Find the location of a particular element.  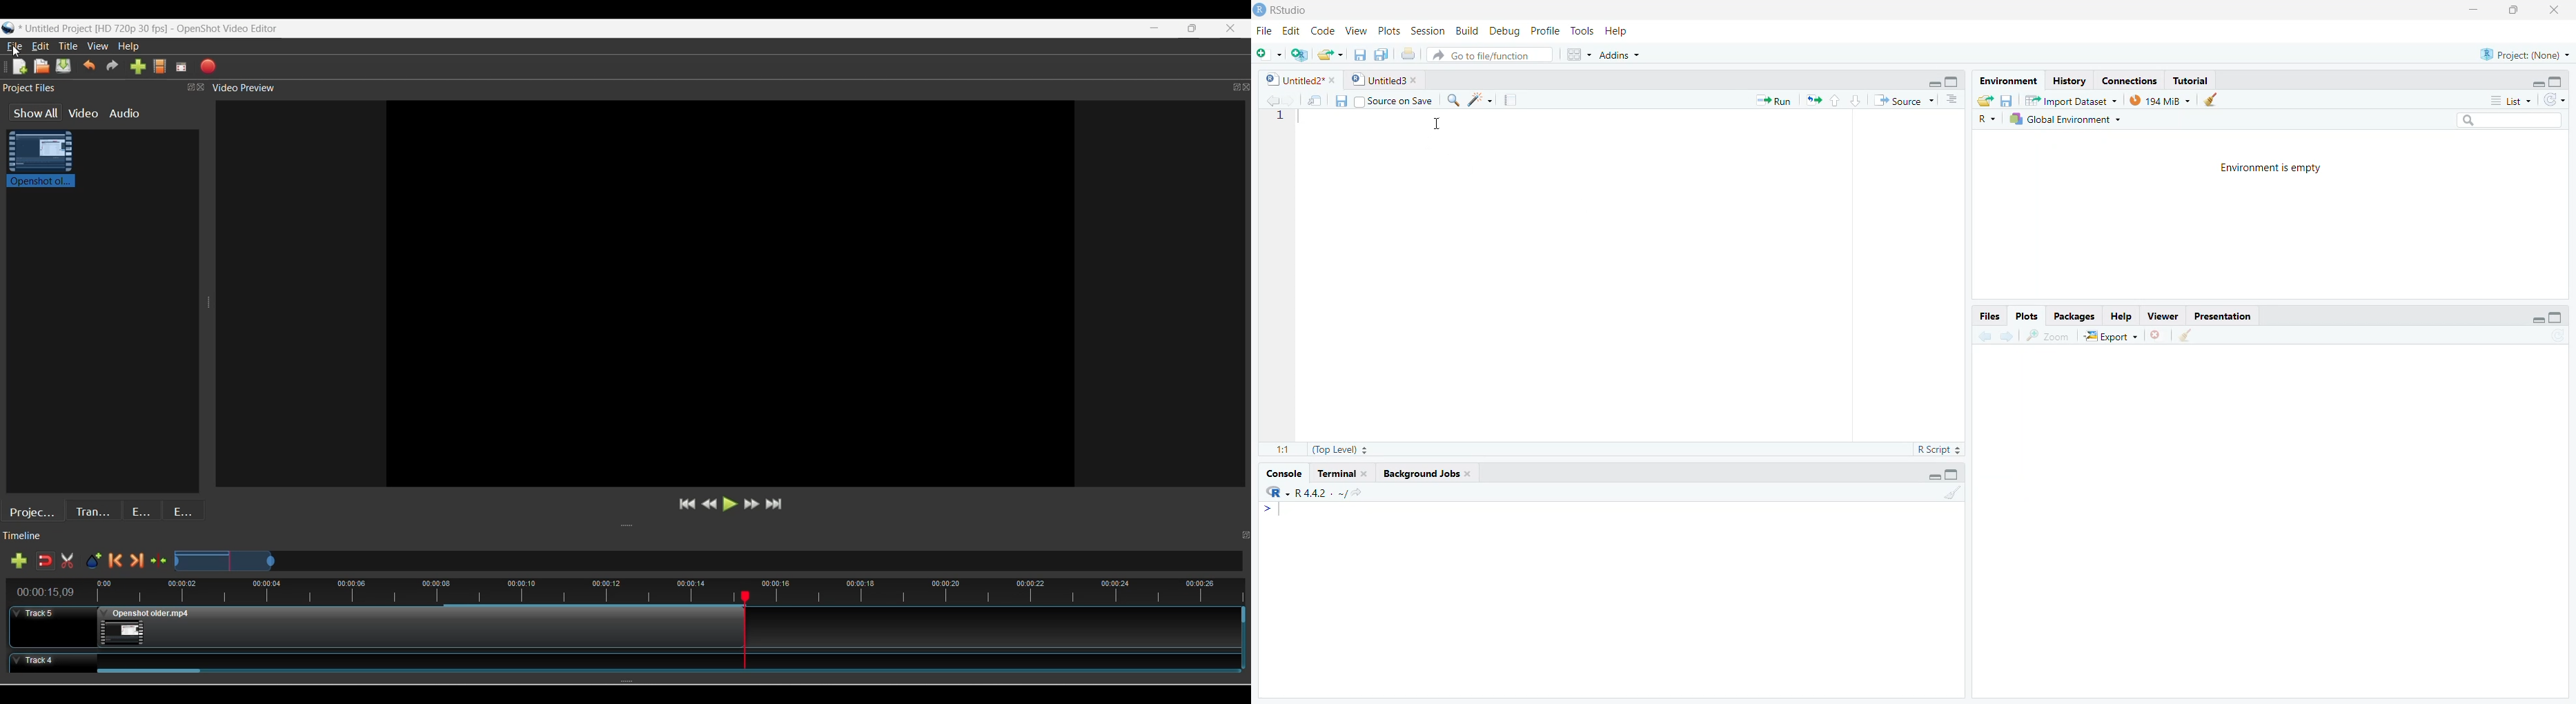

Environment is located at coordinates (2007, 80).